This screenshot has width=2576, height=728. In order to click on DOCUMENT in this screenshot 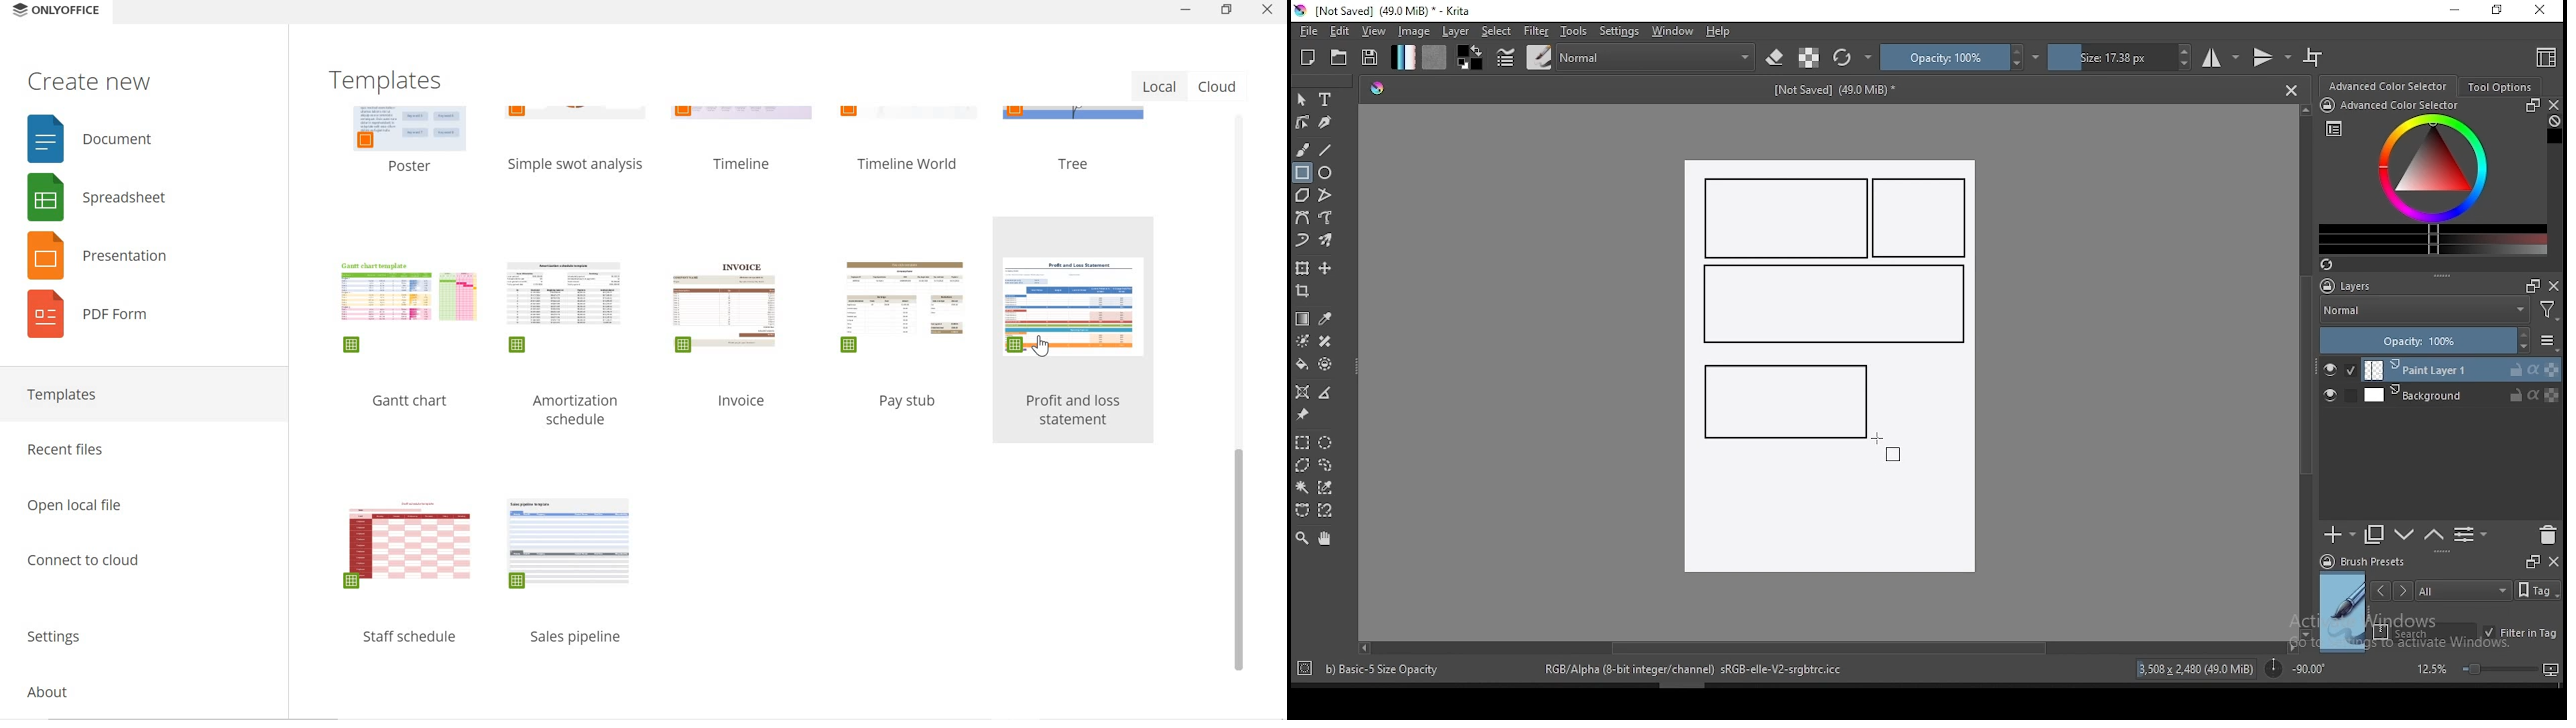, I will do `click(94, 140)`.